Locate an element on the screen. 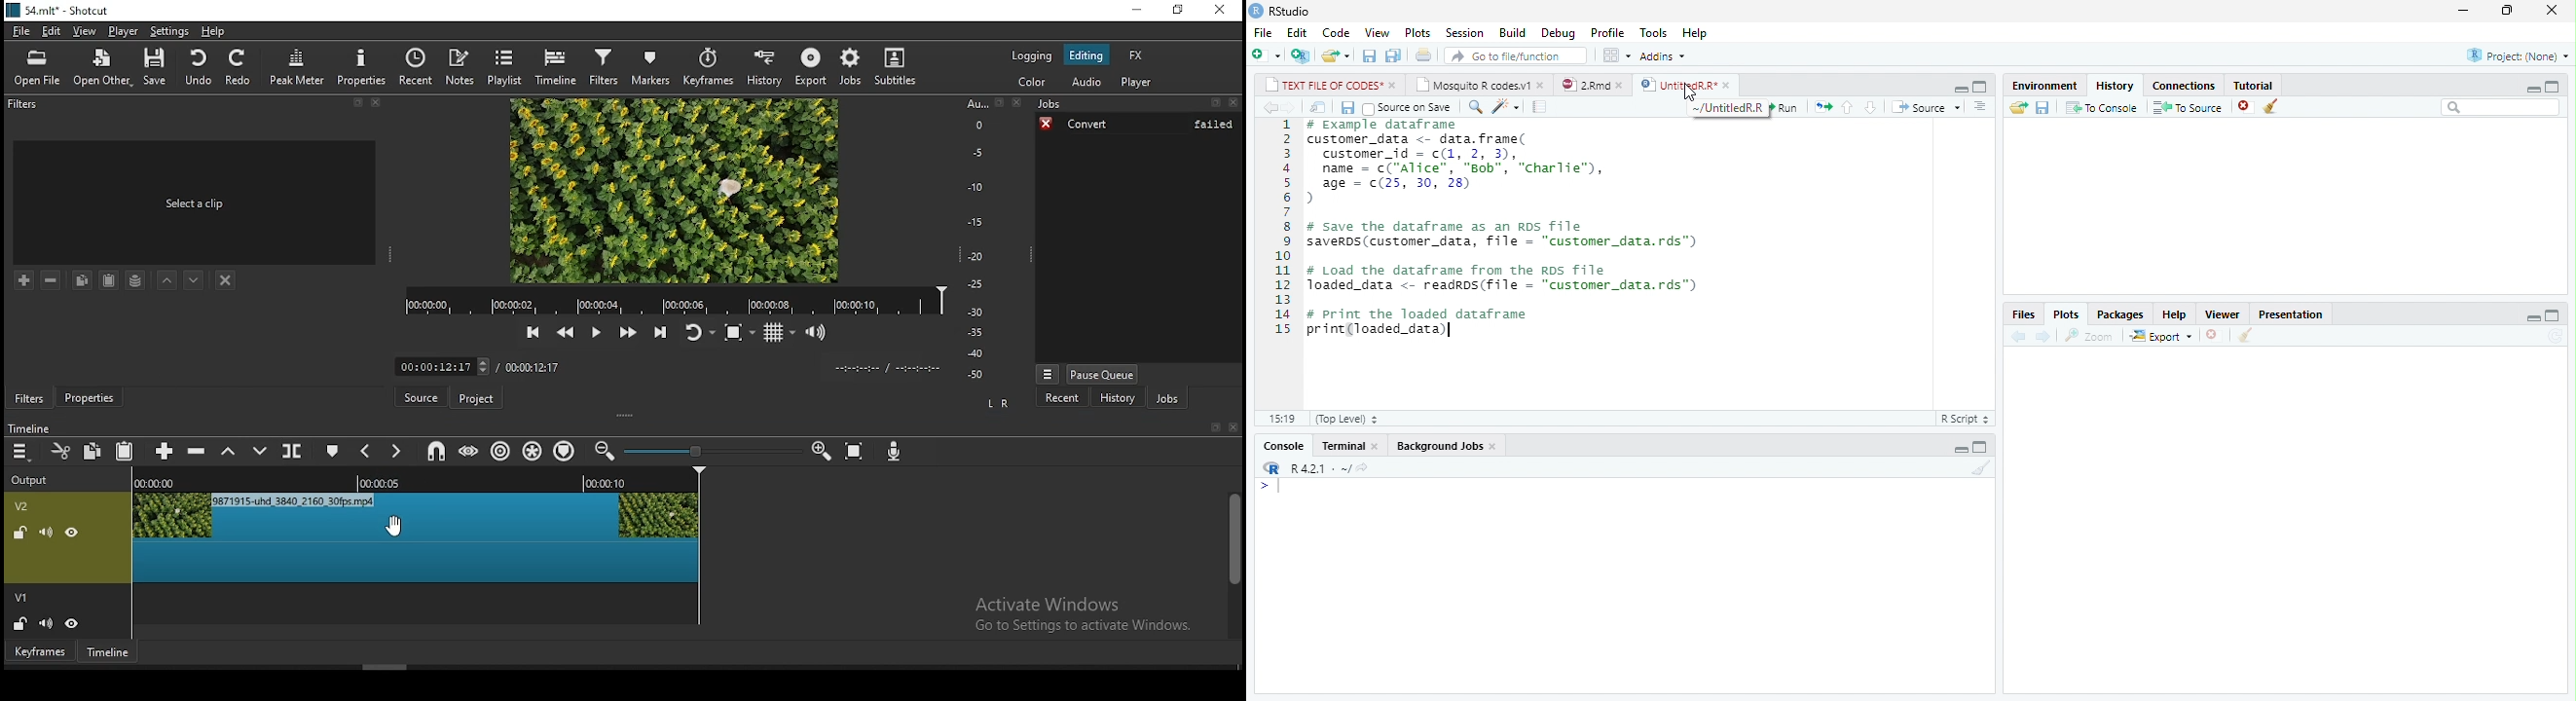  (un)locked is located at coordinates (22, 622).